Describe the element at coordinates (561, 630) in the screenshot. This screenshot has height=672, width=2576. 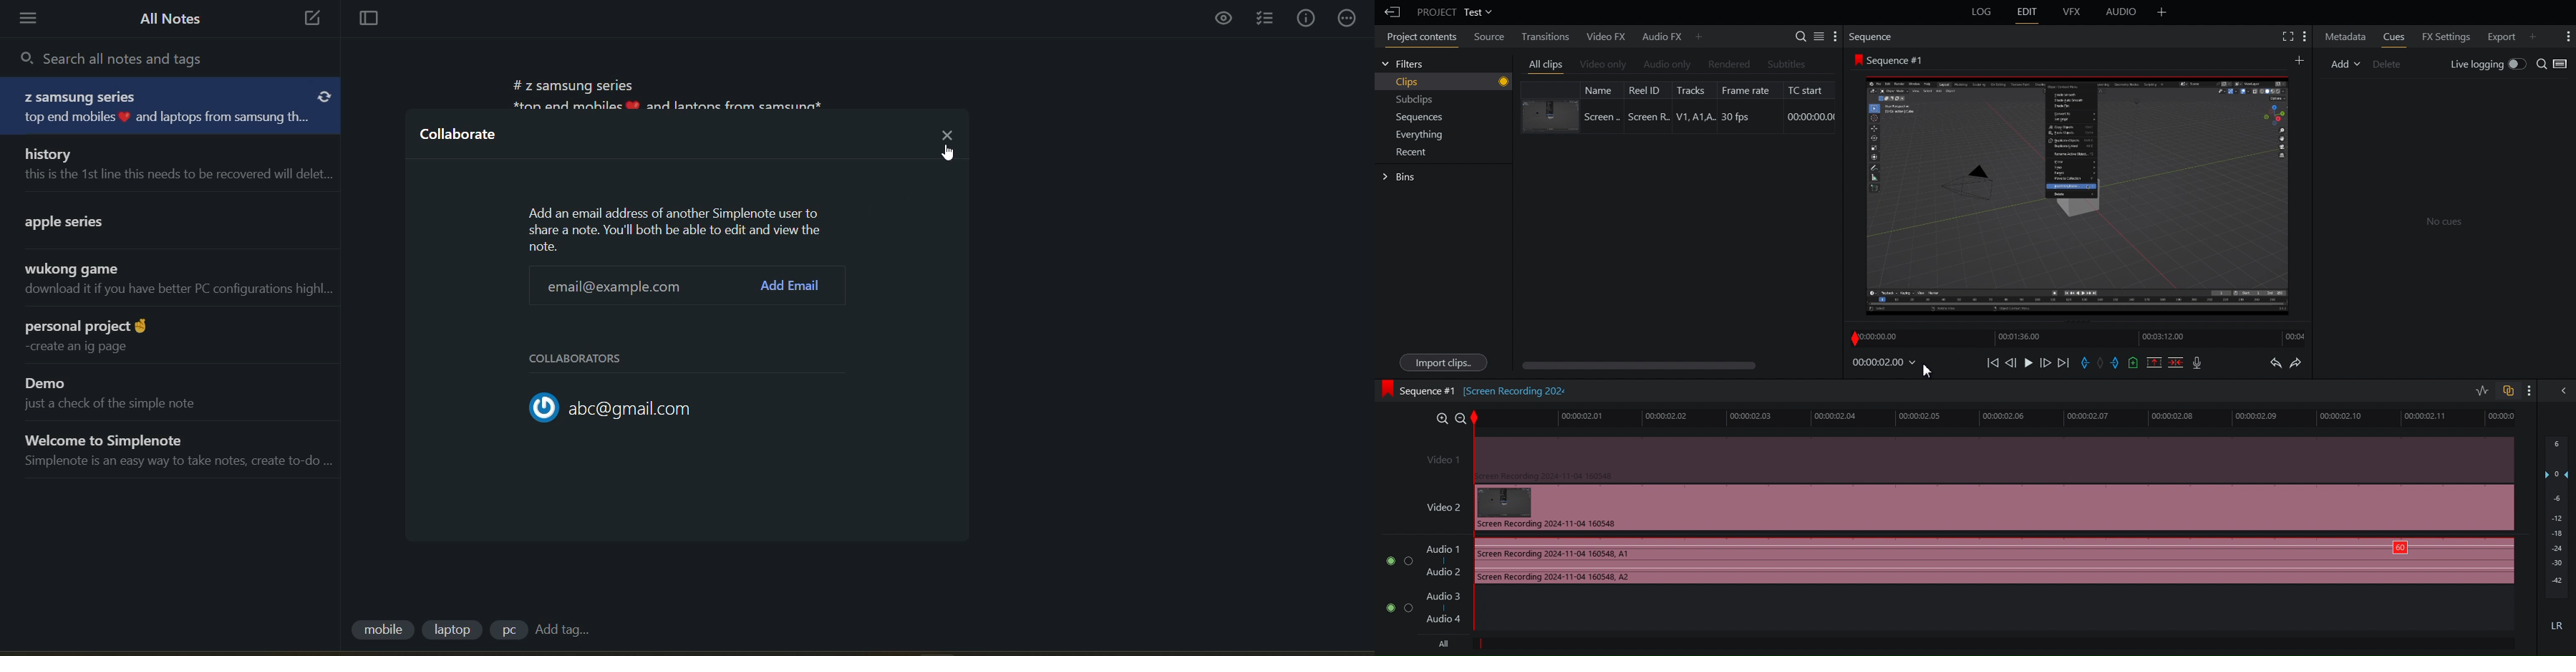
I see `add tag` at that location.